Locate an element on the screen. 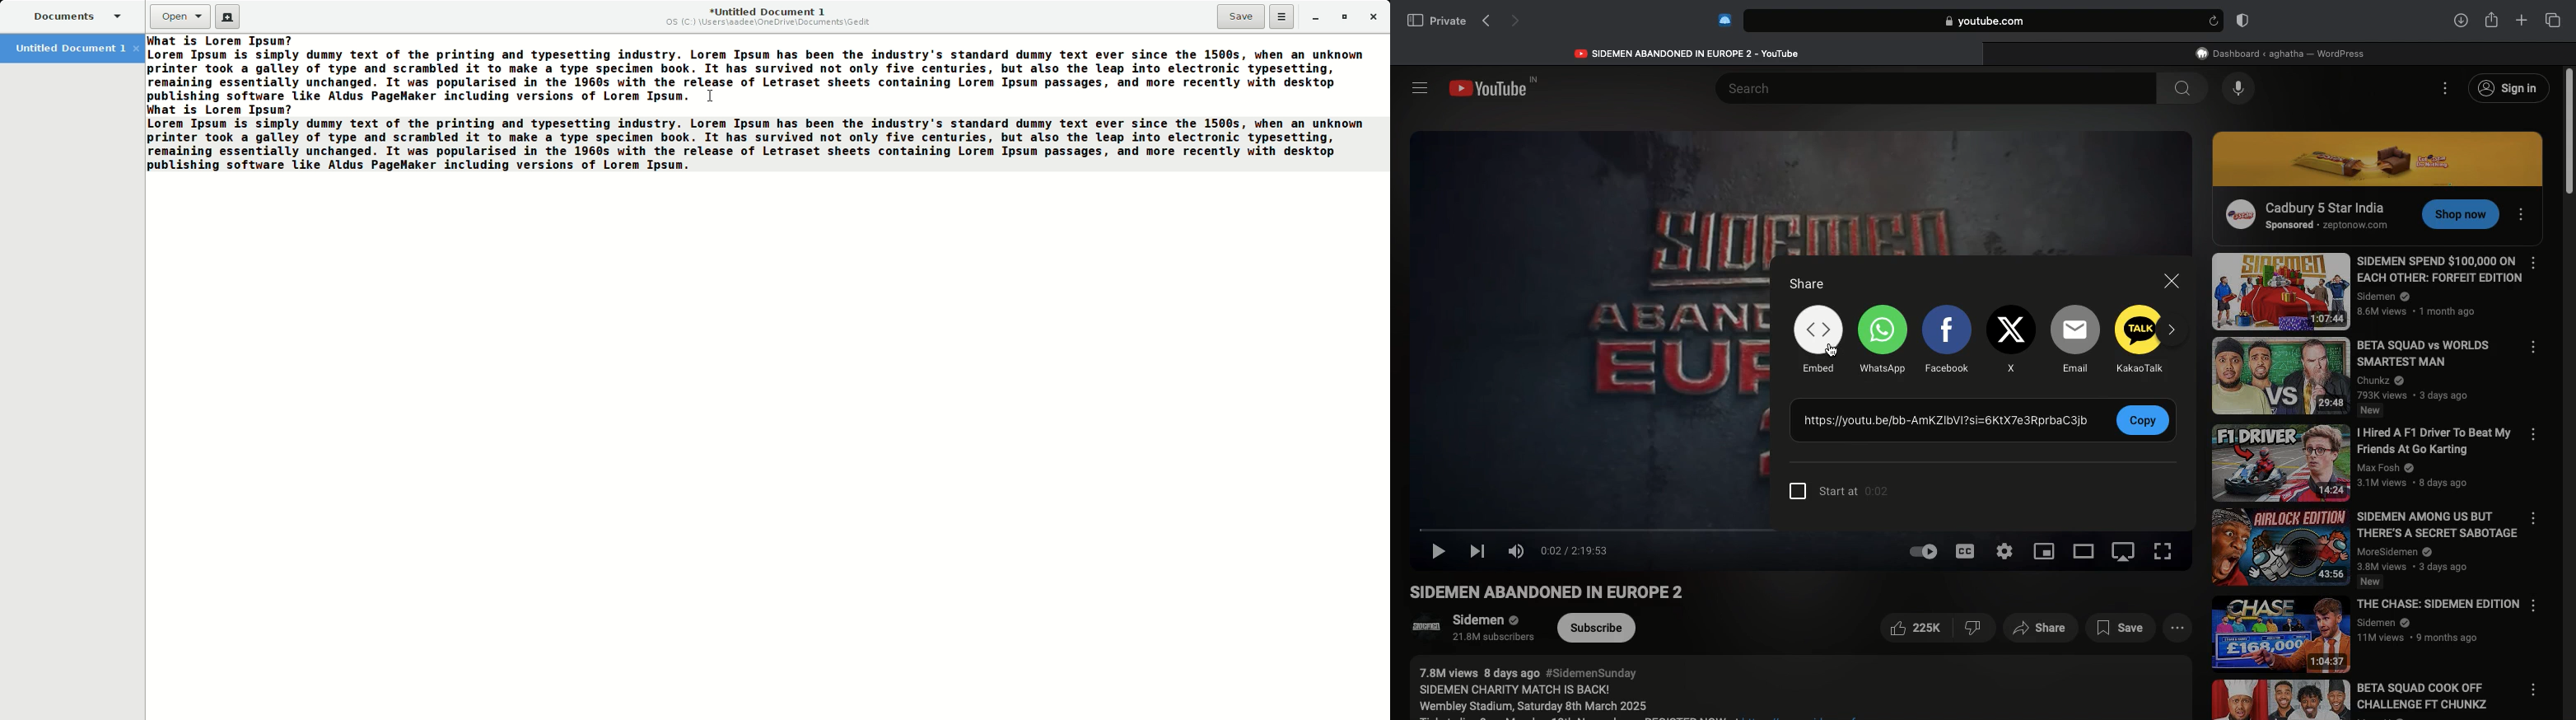 This screenshot has width=2576, height=728. Video name is located at coordinates (1564, 593).